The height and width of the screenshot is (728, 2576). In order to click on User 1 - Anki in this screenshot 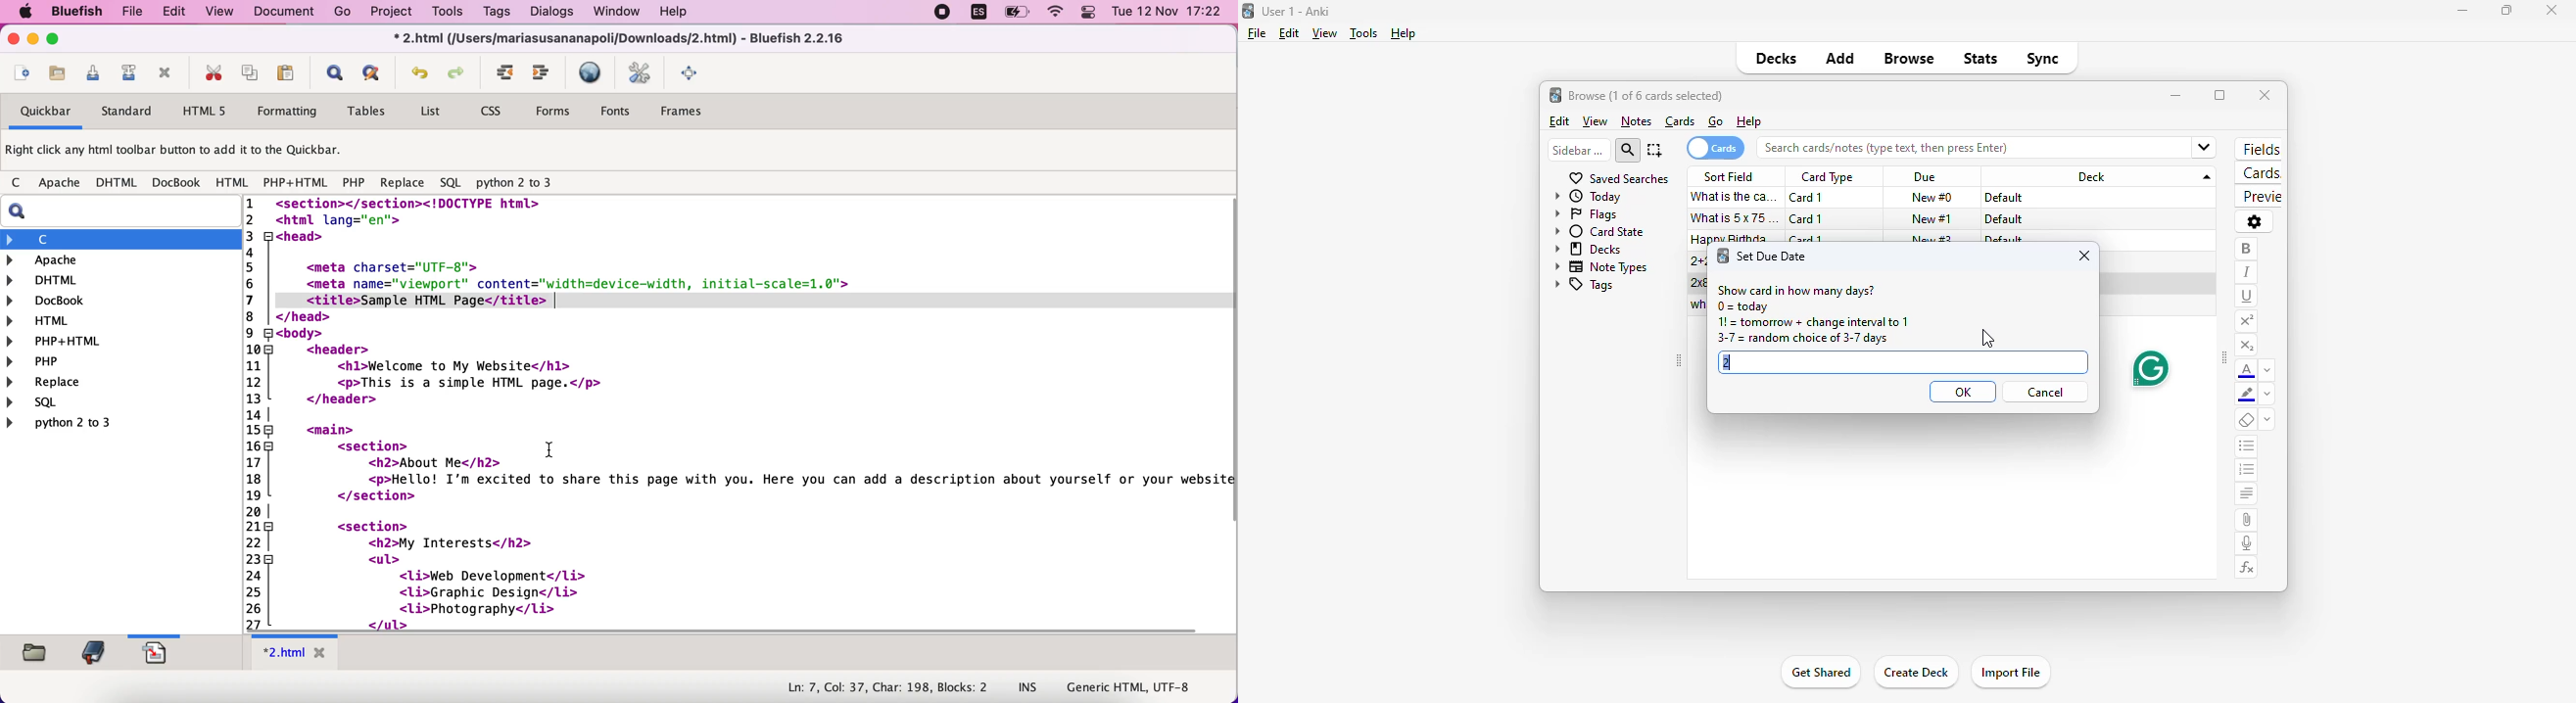, I will do `click(1296, 11)`.